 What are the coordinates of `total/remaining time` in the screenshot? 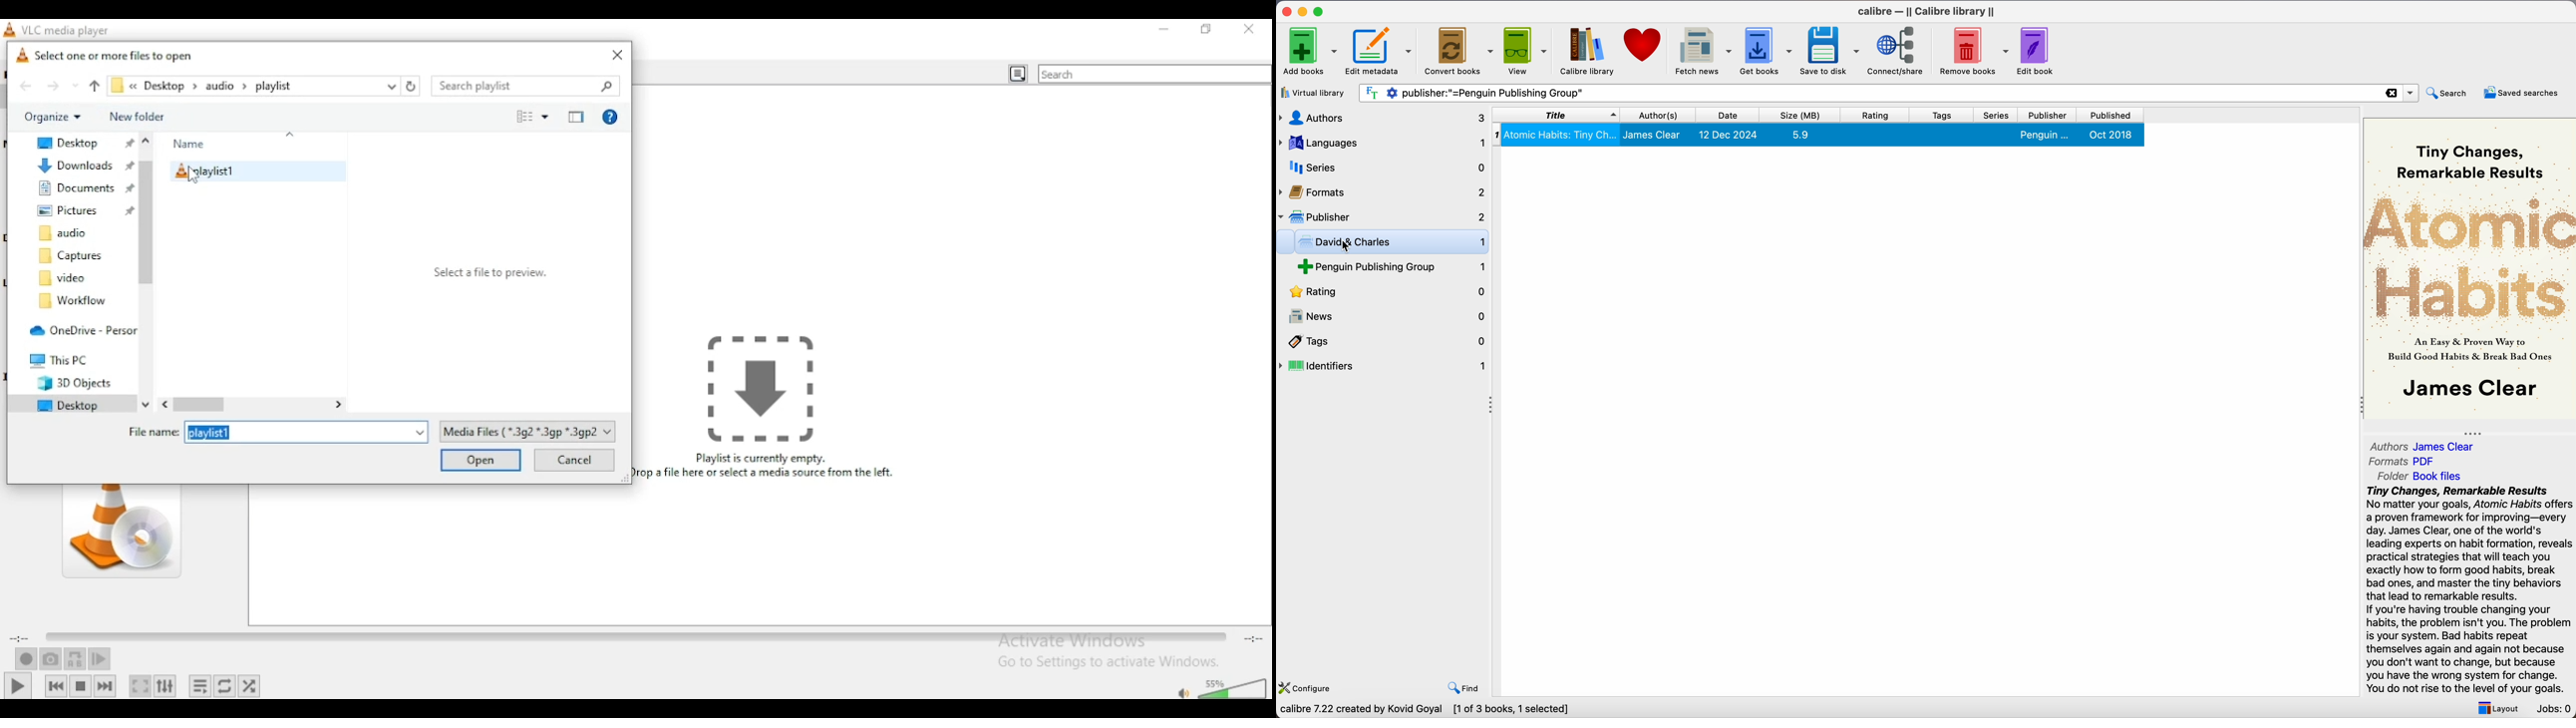 It's located at (1252, 634).